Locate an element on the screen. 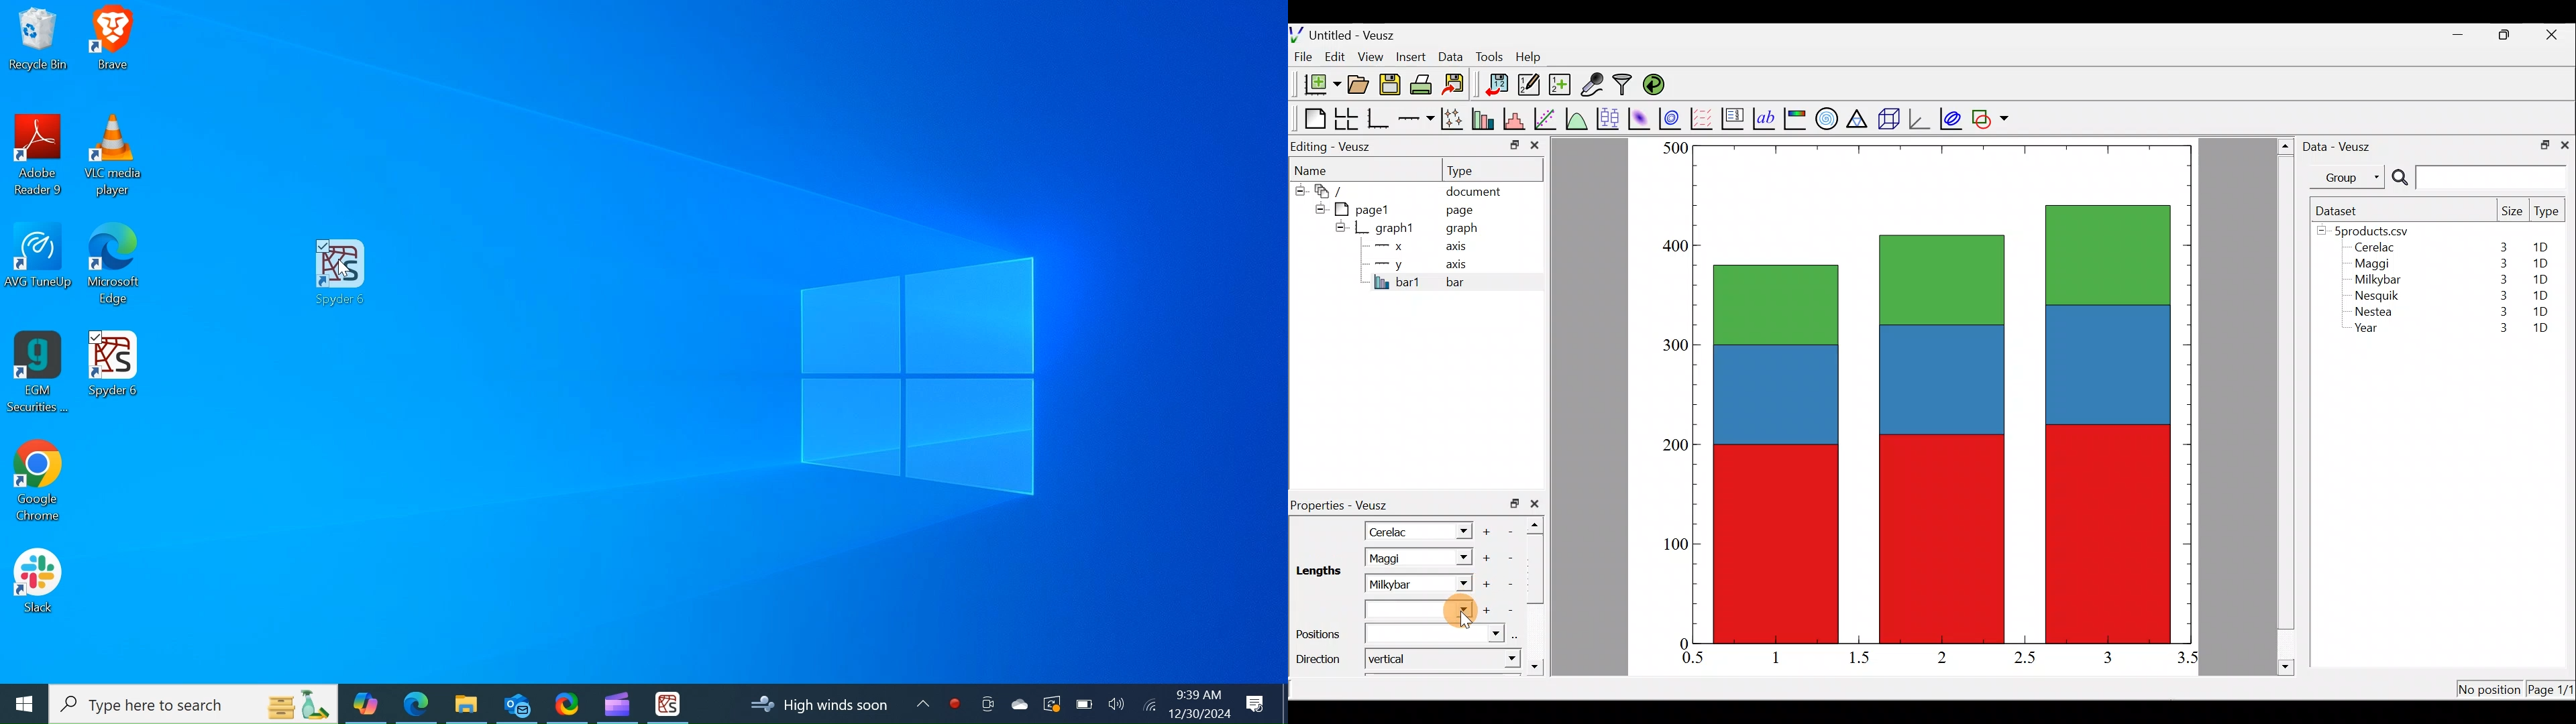 The width and height of the screenshot is (2576, 728). Edit is located at coordinates (1335, 56).